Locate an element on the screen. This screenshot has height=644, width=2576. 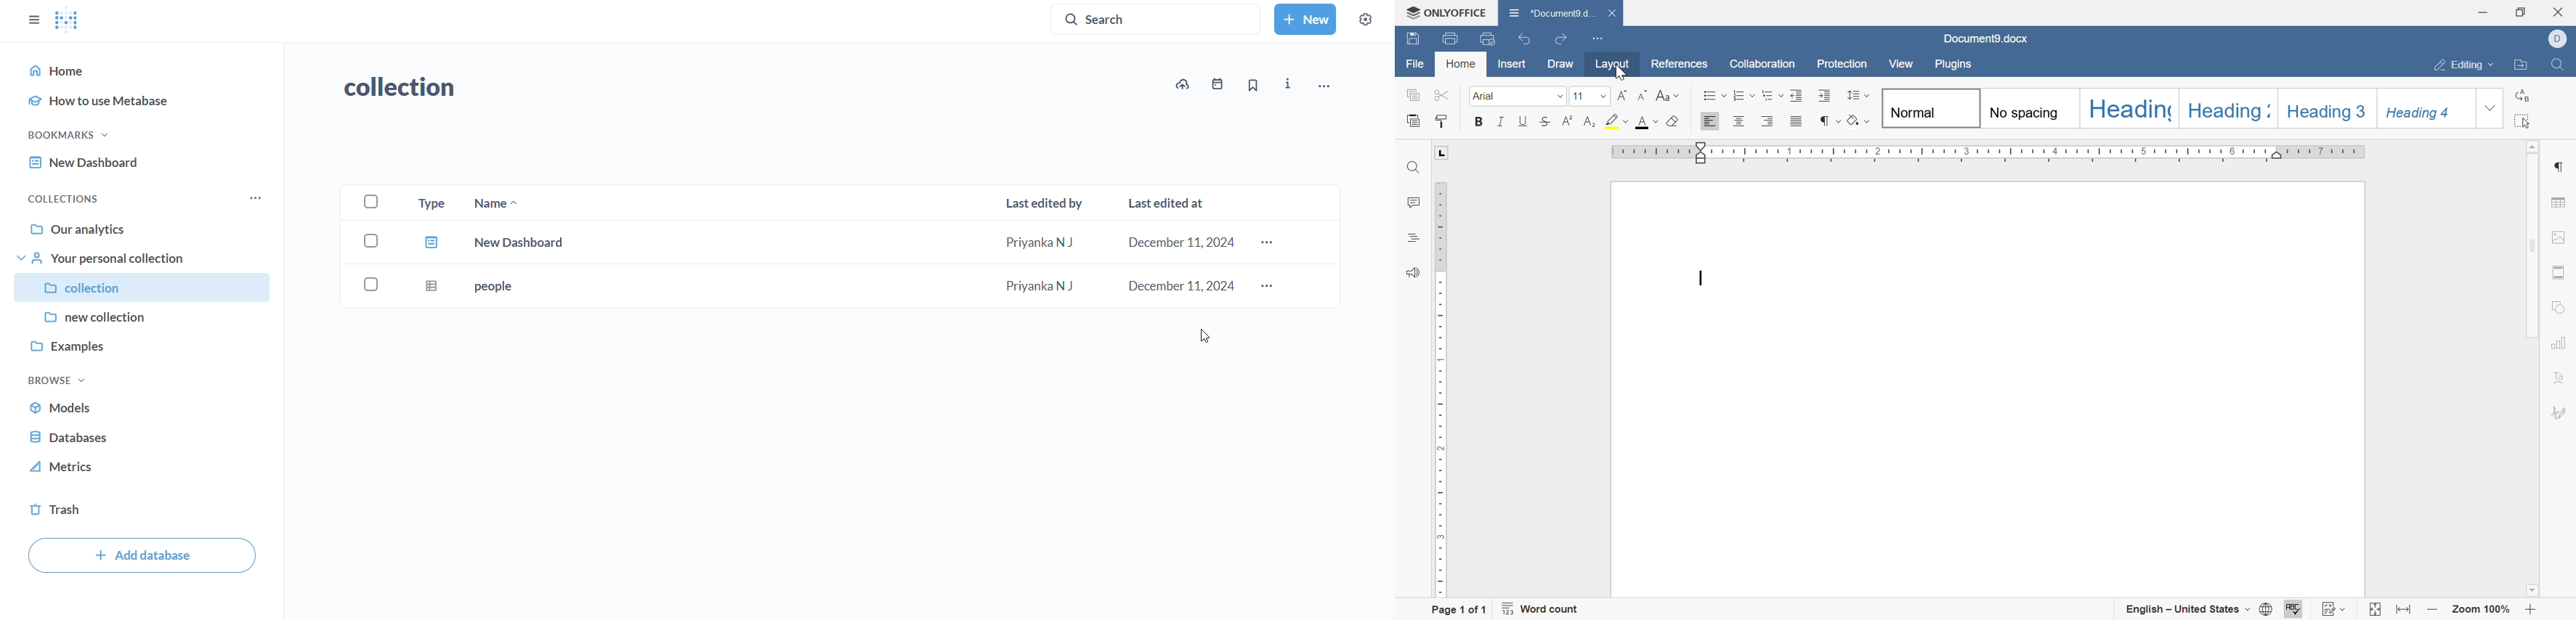
zoom in is located at coordinates (2531, 611).